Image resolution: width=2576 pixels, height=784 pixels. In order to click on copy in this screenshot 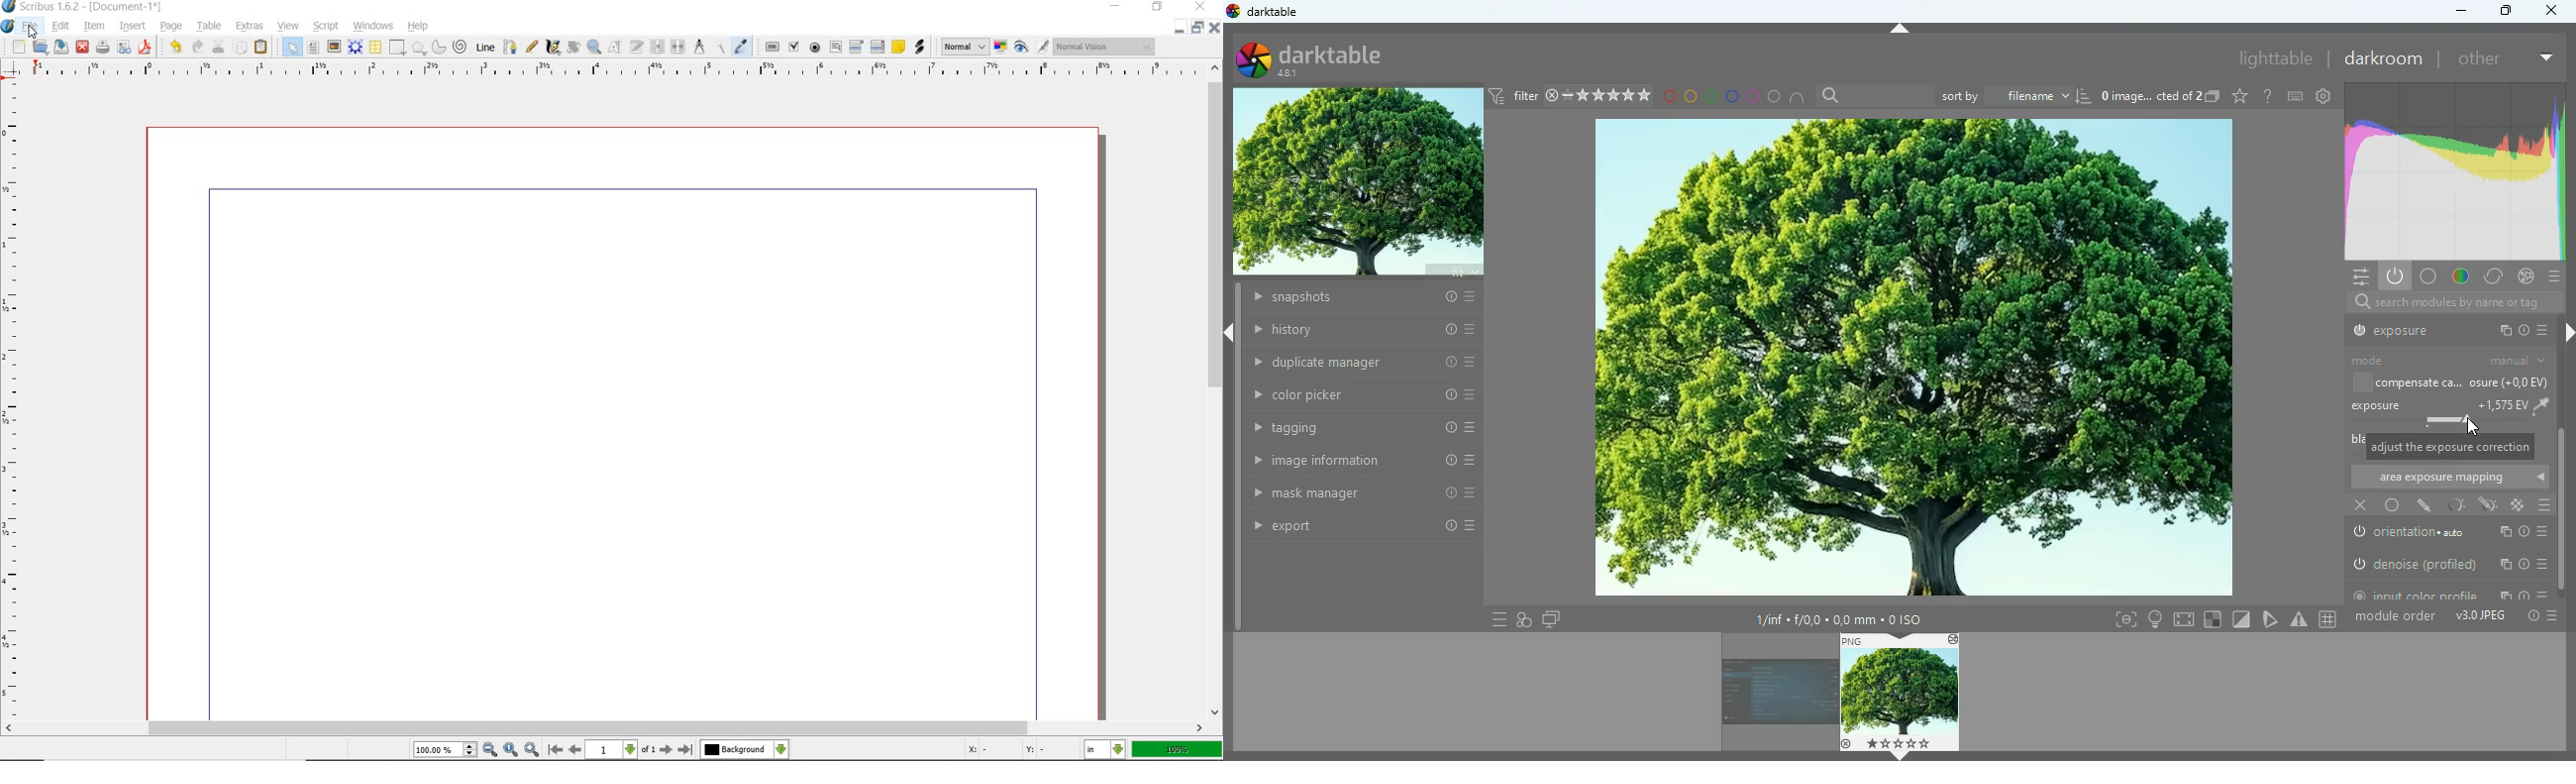, I will do `click(2215, 97)`.